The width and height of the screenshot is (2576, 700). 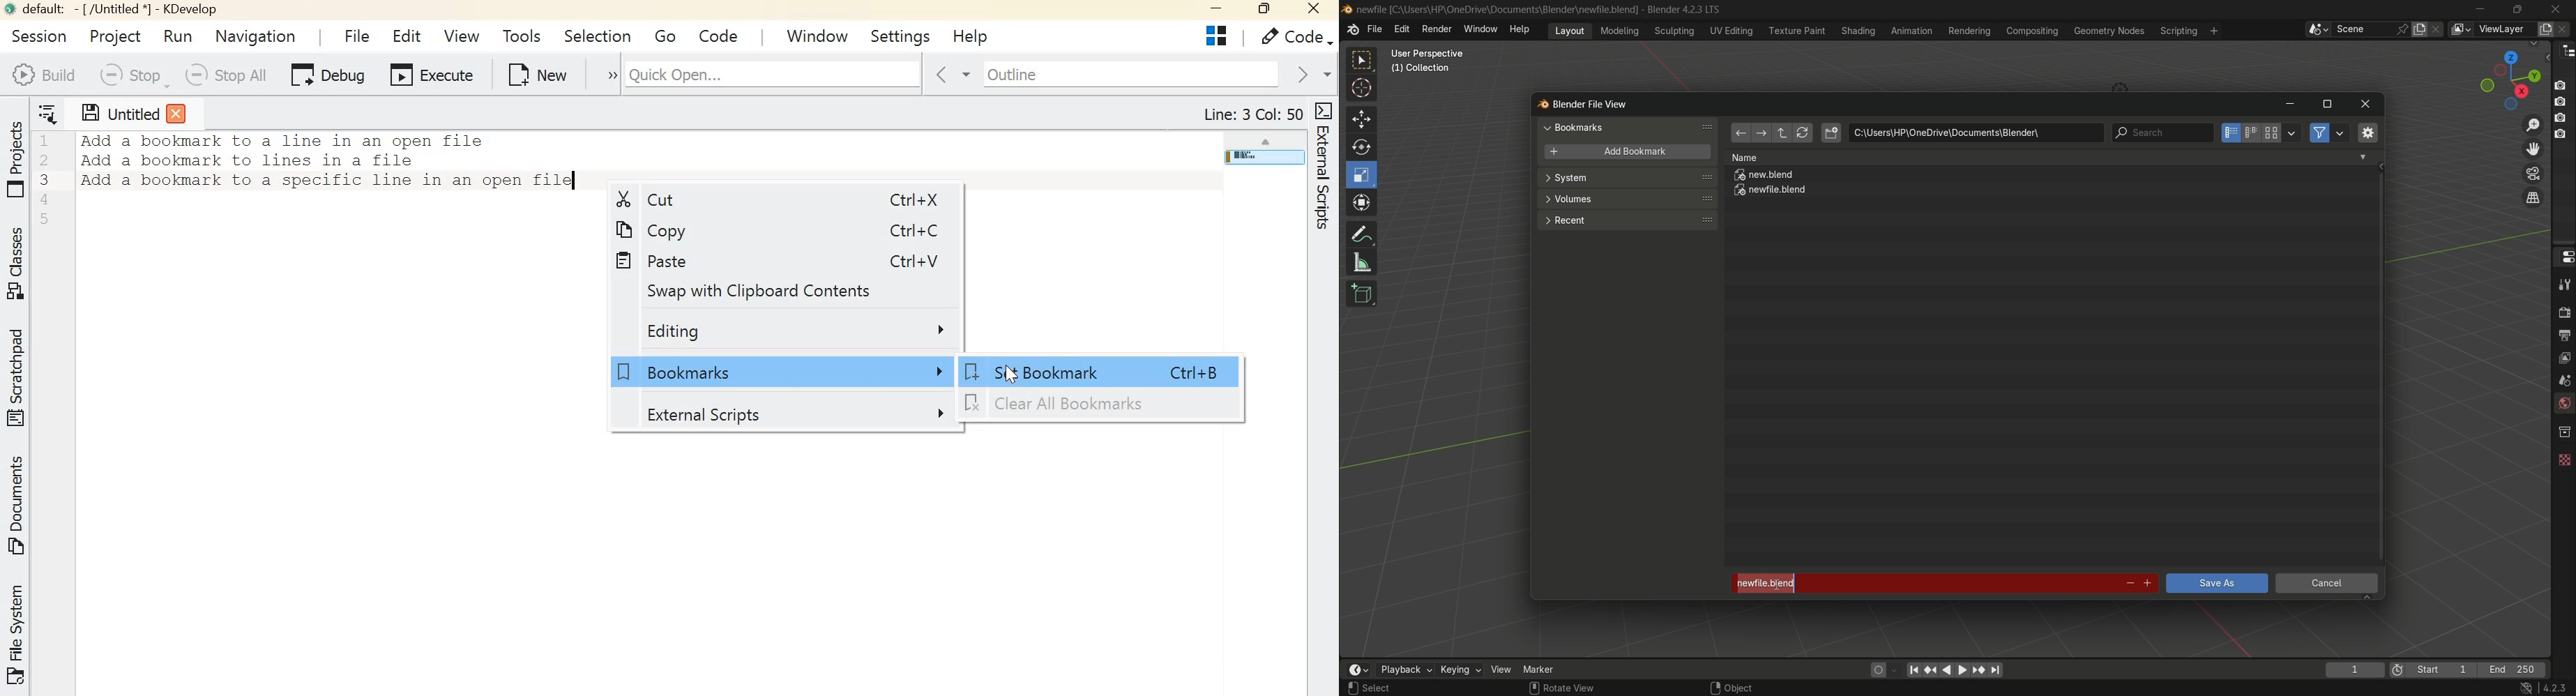 What do you see at coordinates (1774, 581) in the screenshot?
I see `text Cursor` at bounding box center [1774, 581].